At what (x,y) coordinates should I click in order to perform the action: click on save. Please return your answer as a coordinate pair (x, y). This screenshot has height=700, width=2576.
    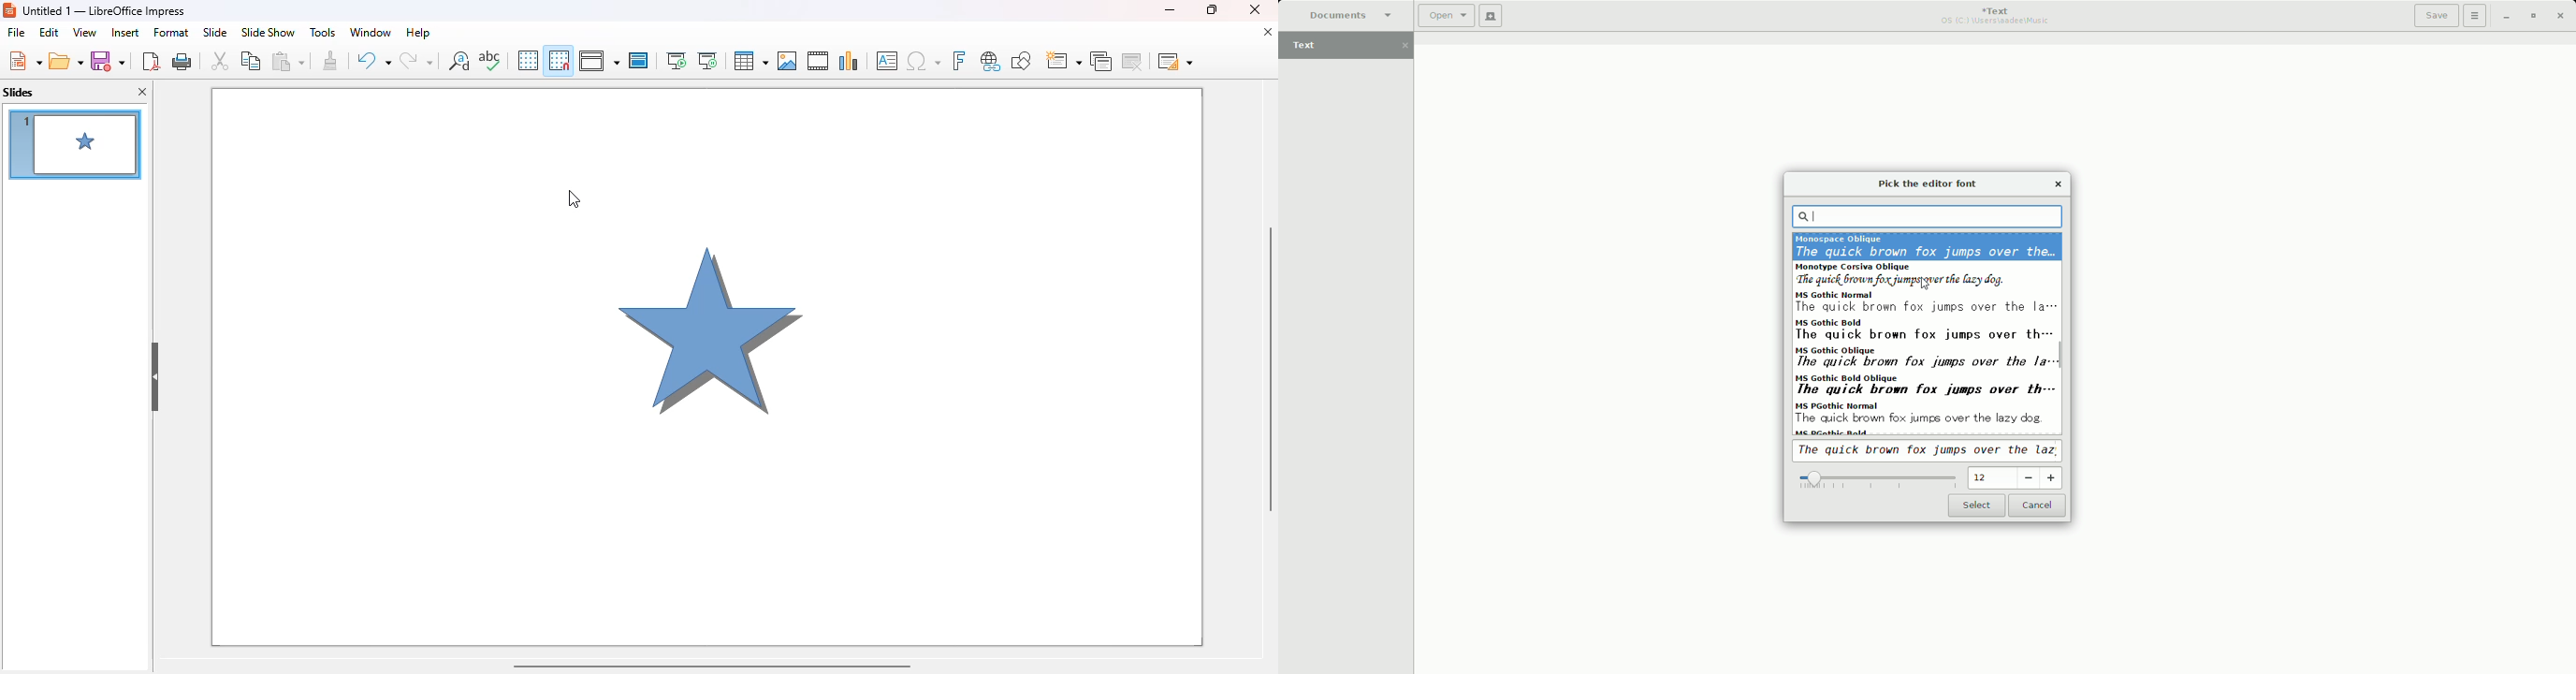
    Looking at the image, I should click on (107, 60).